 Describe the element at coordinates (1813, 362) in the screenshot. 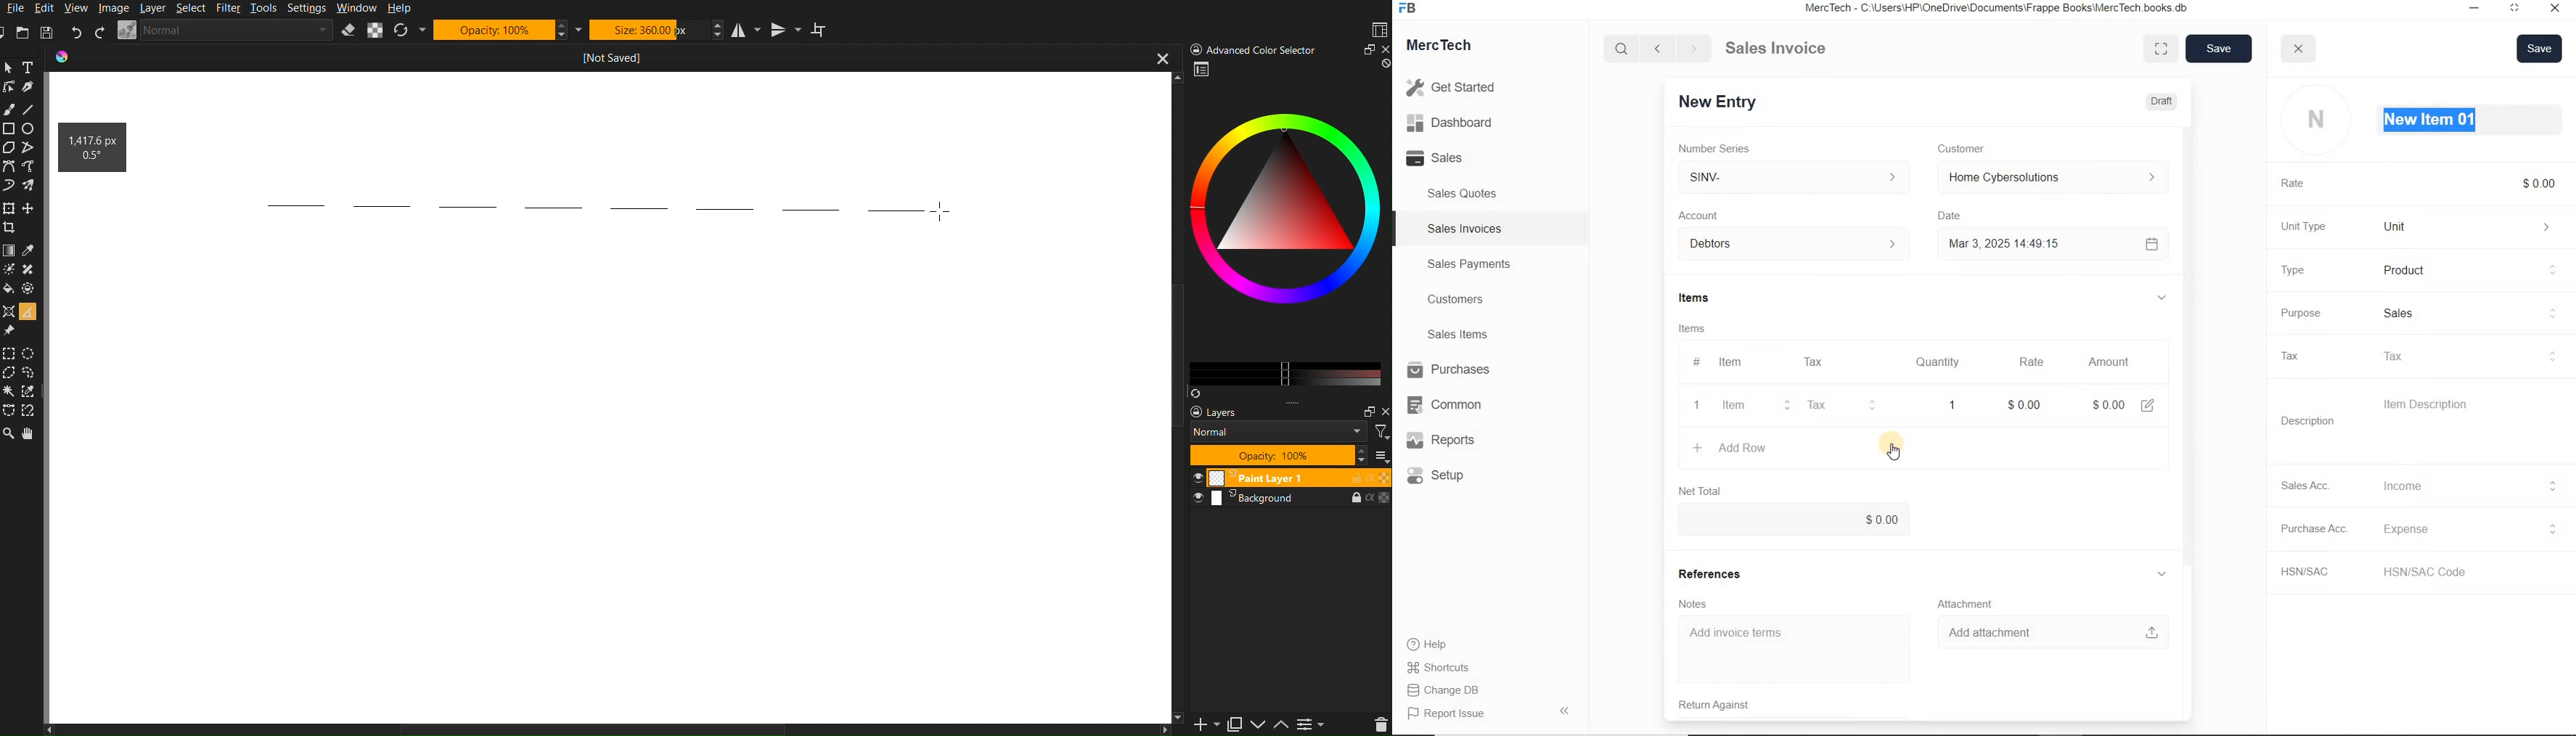

I see `Tax` at that location.